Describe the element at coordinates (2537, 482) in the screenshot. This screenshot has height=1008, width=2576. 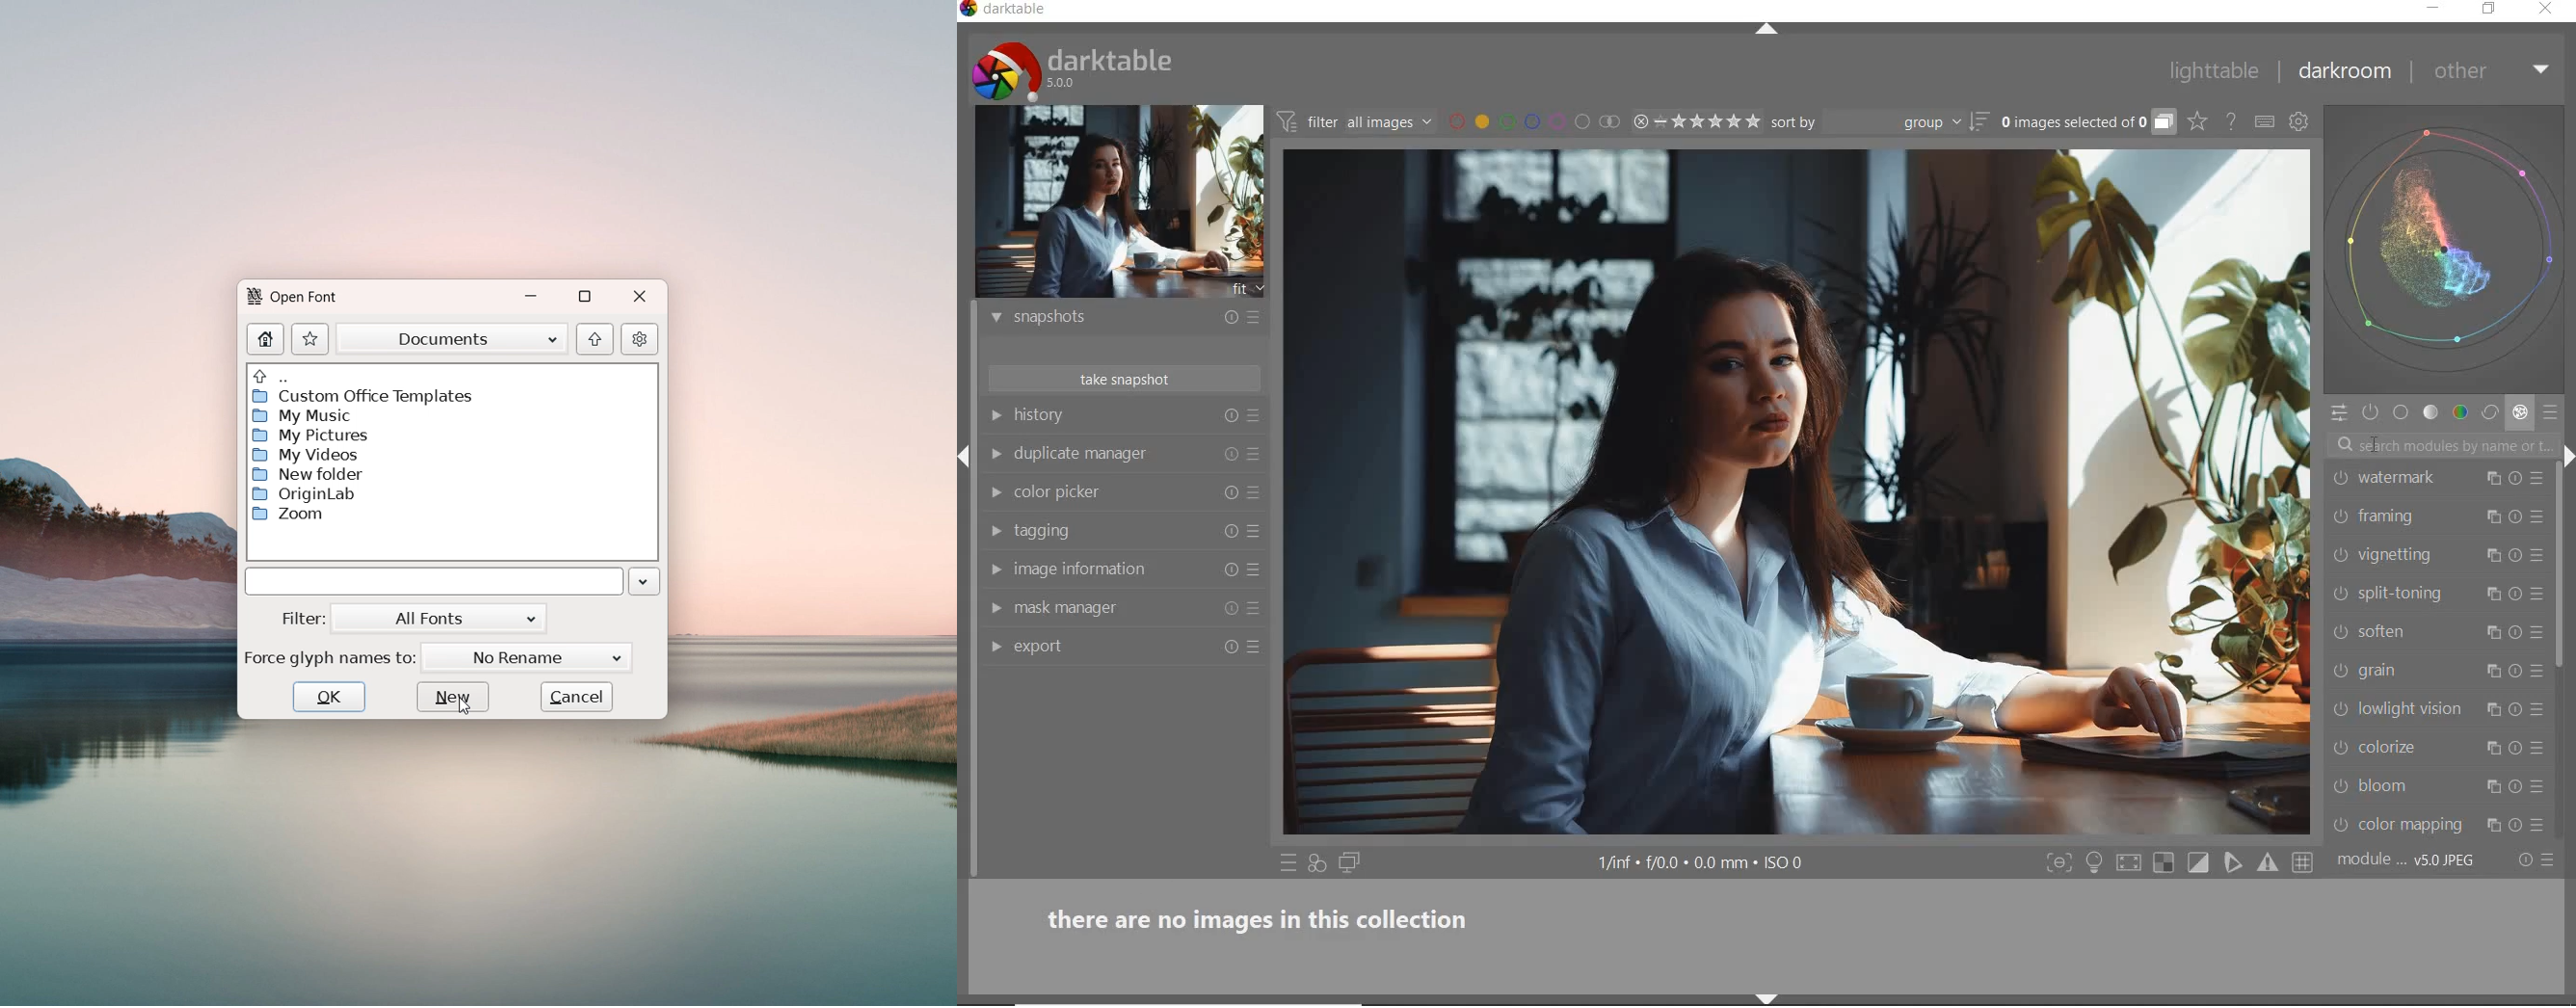
I see `preset and preferences` at that location.